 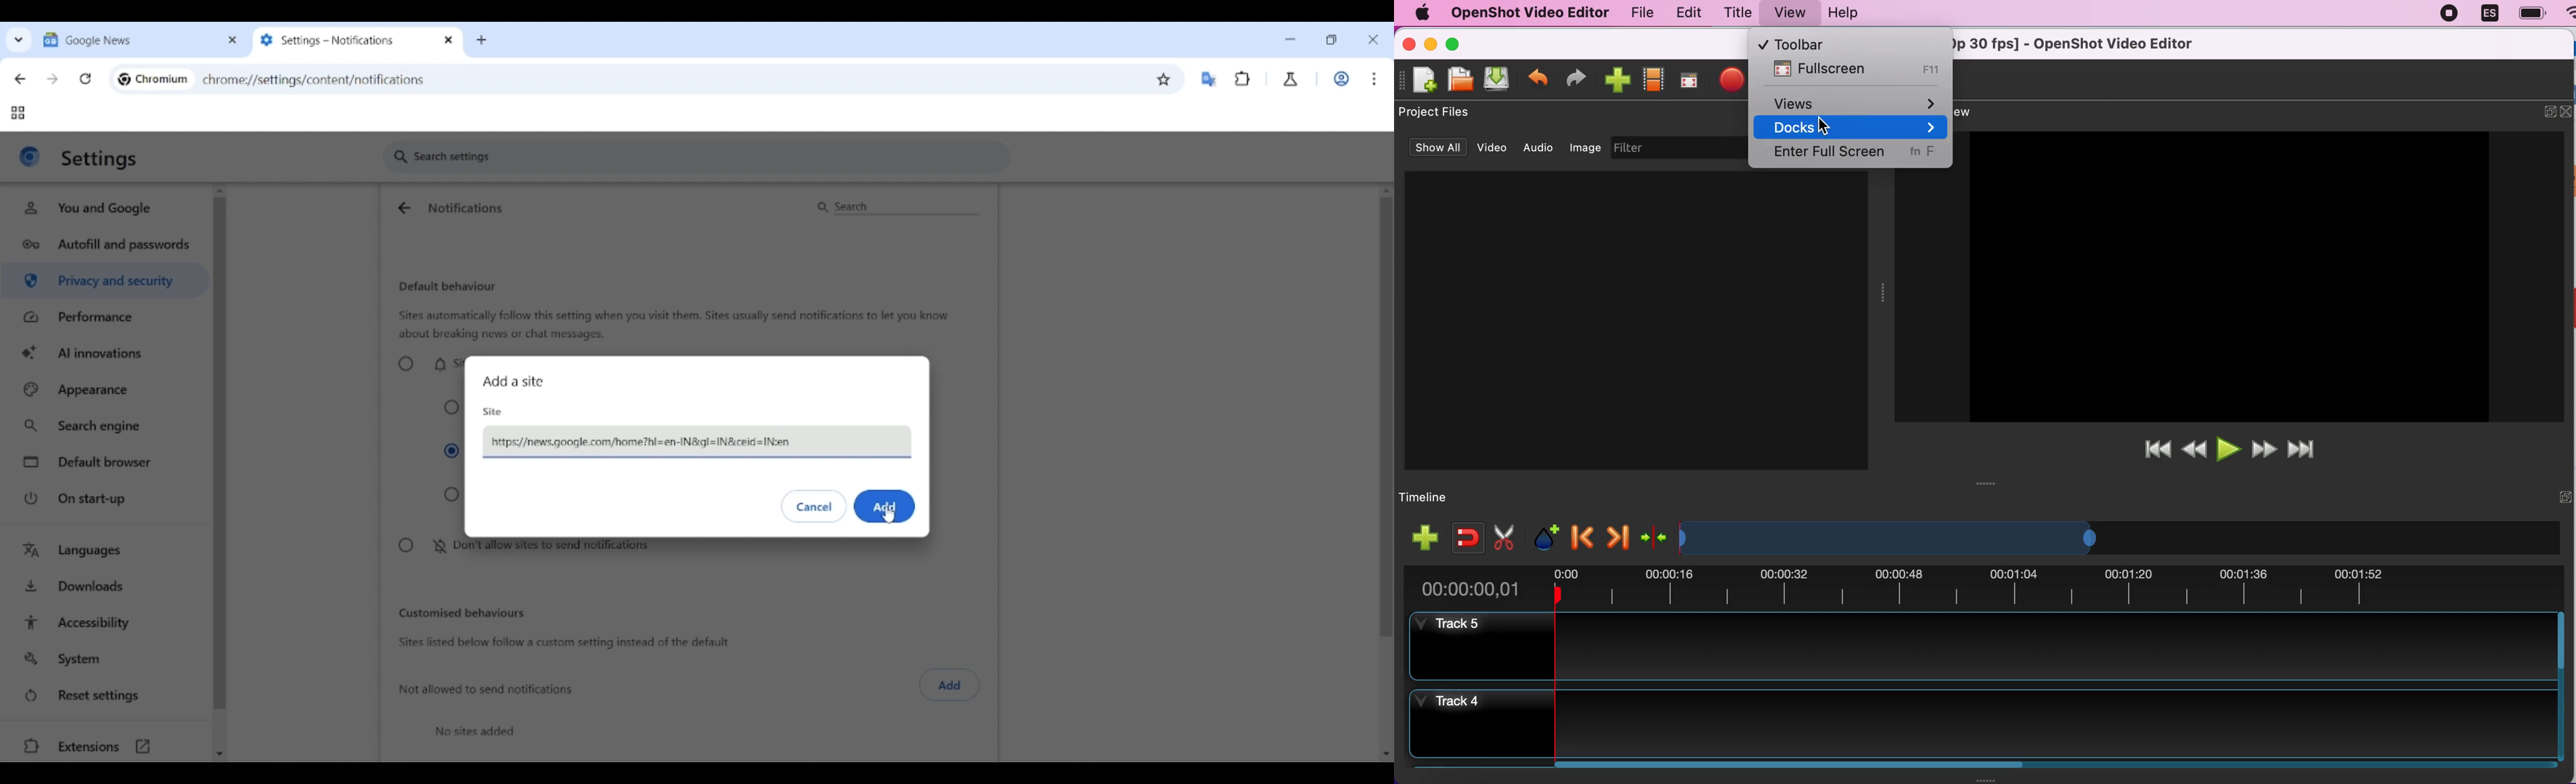 What do you see at coordinates (1432, 46) in the screenshot?
I see `minimize` at bounding box center [1432, 46].